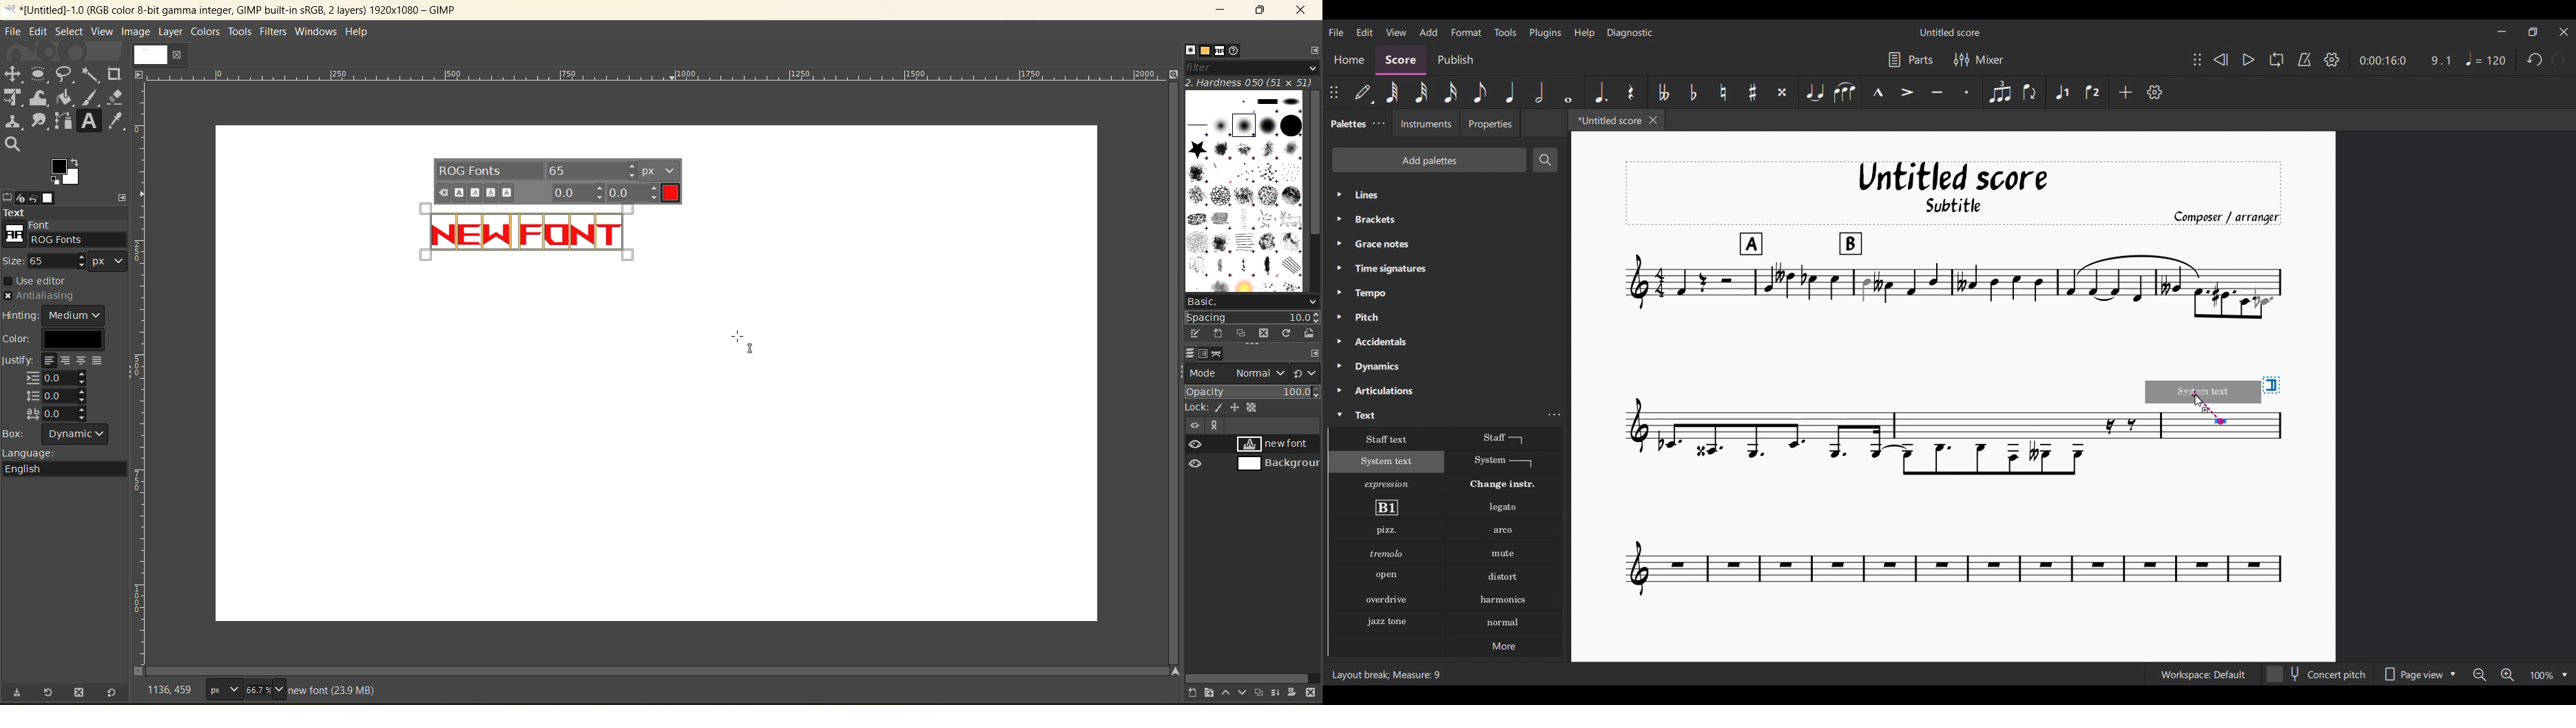 The image size is (2576, 728). What do you see at coordinates (1503, 554) in the screenshot?
I see `Mute` at bounding box center [1503, 554].